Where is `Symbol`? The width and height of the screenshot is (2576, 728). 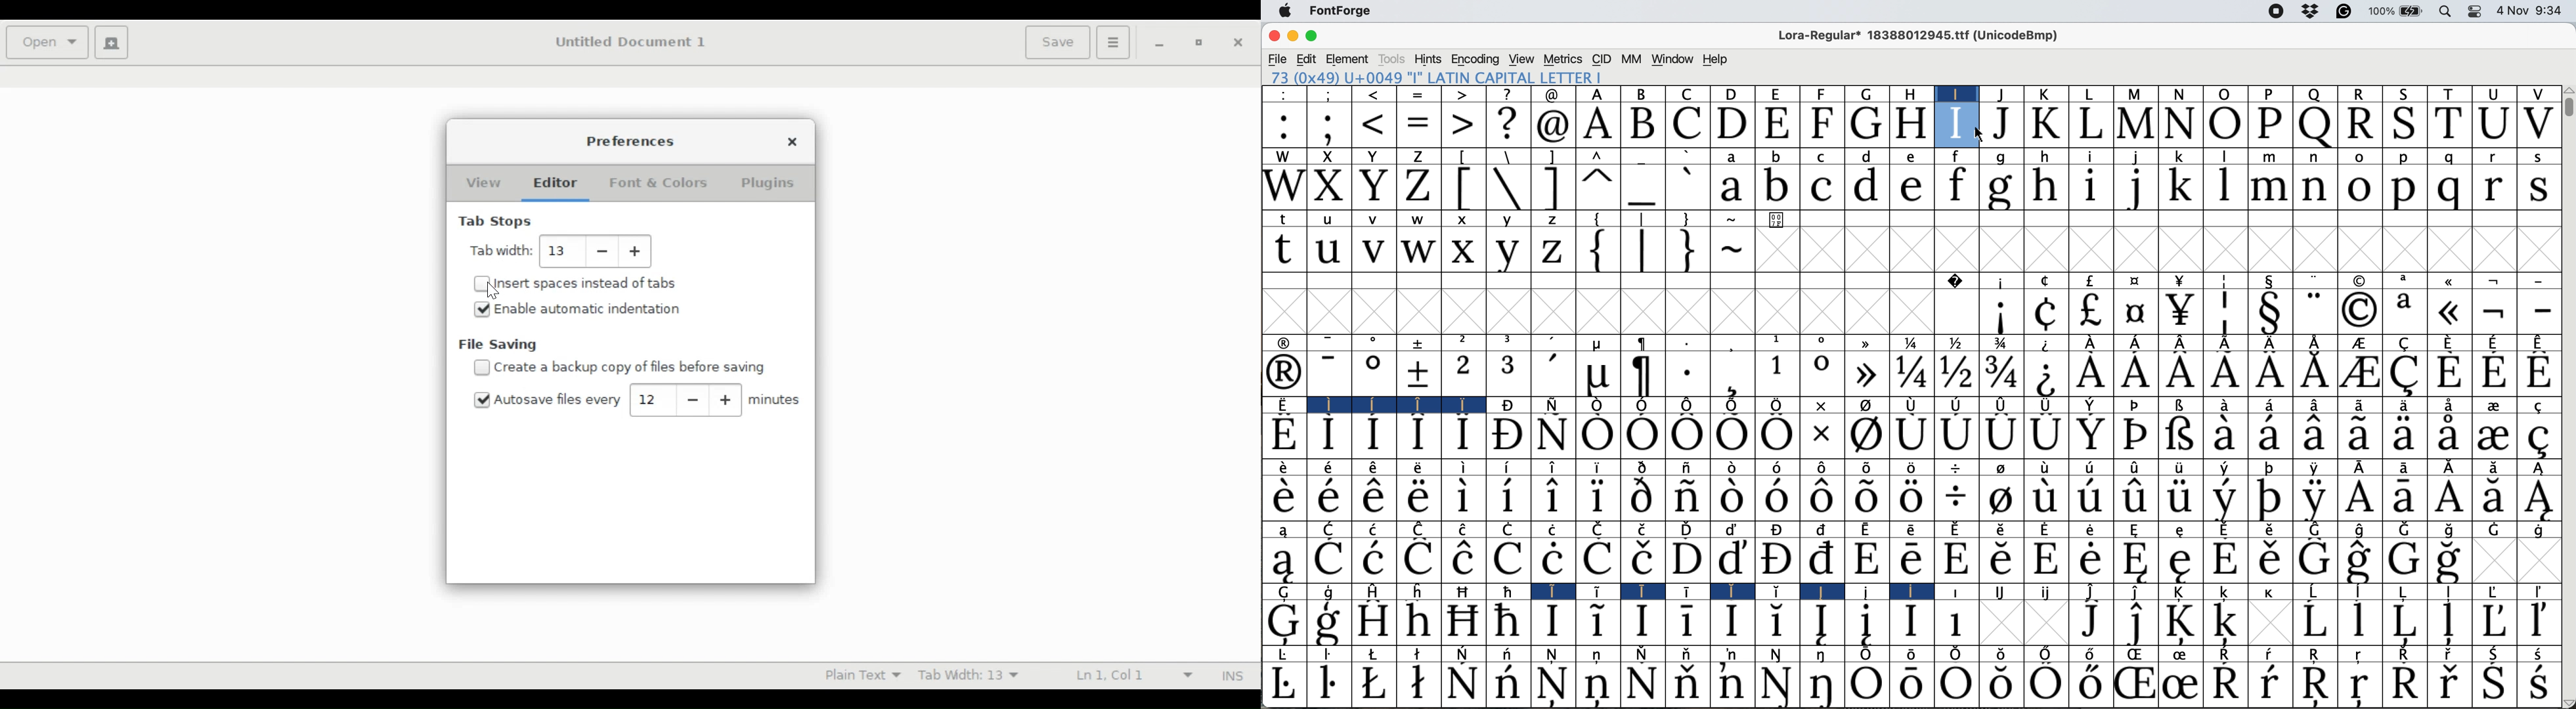
Symbol is located at coordinates (1460, 406).